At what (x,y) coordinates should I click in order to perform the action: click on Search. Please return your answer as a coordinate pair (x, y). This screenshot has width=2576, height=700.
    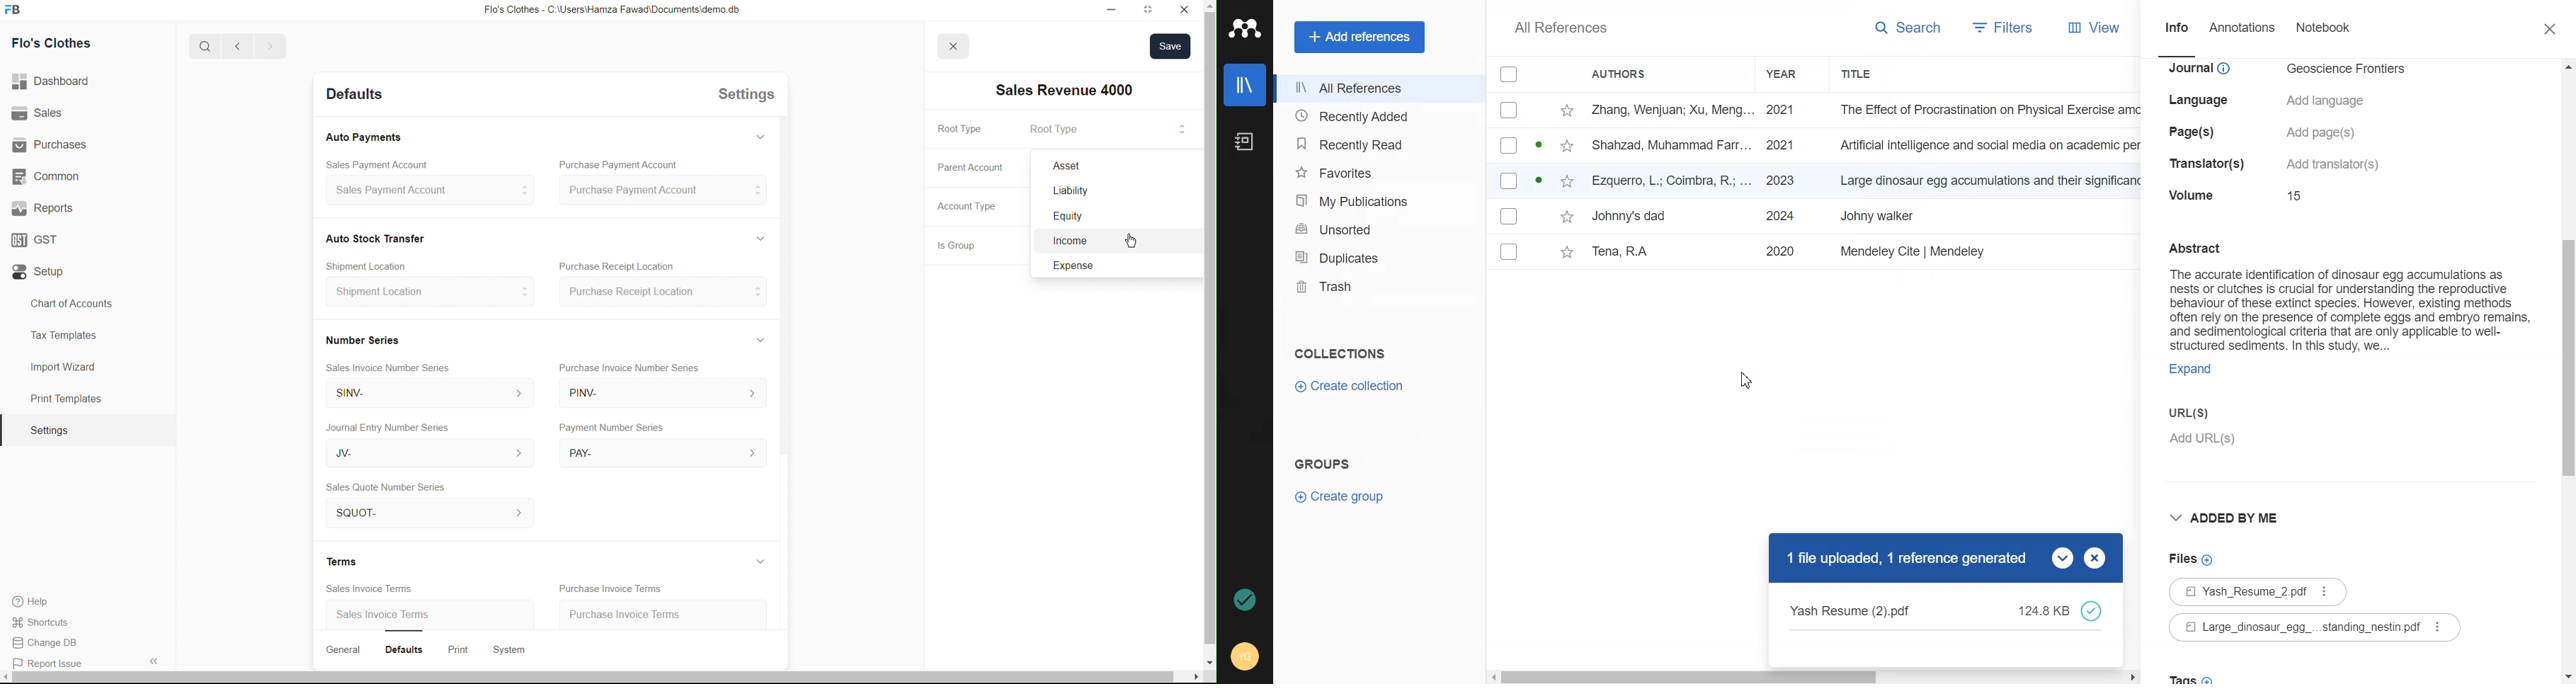
    Looking at the image, I should click on (201, 46).